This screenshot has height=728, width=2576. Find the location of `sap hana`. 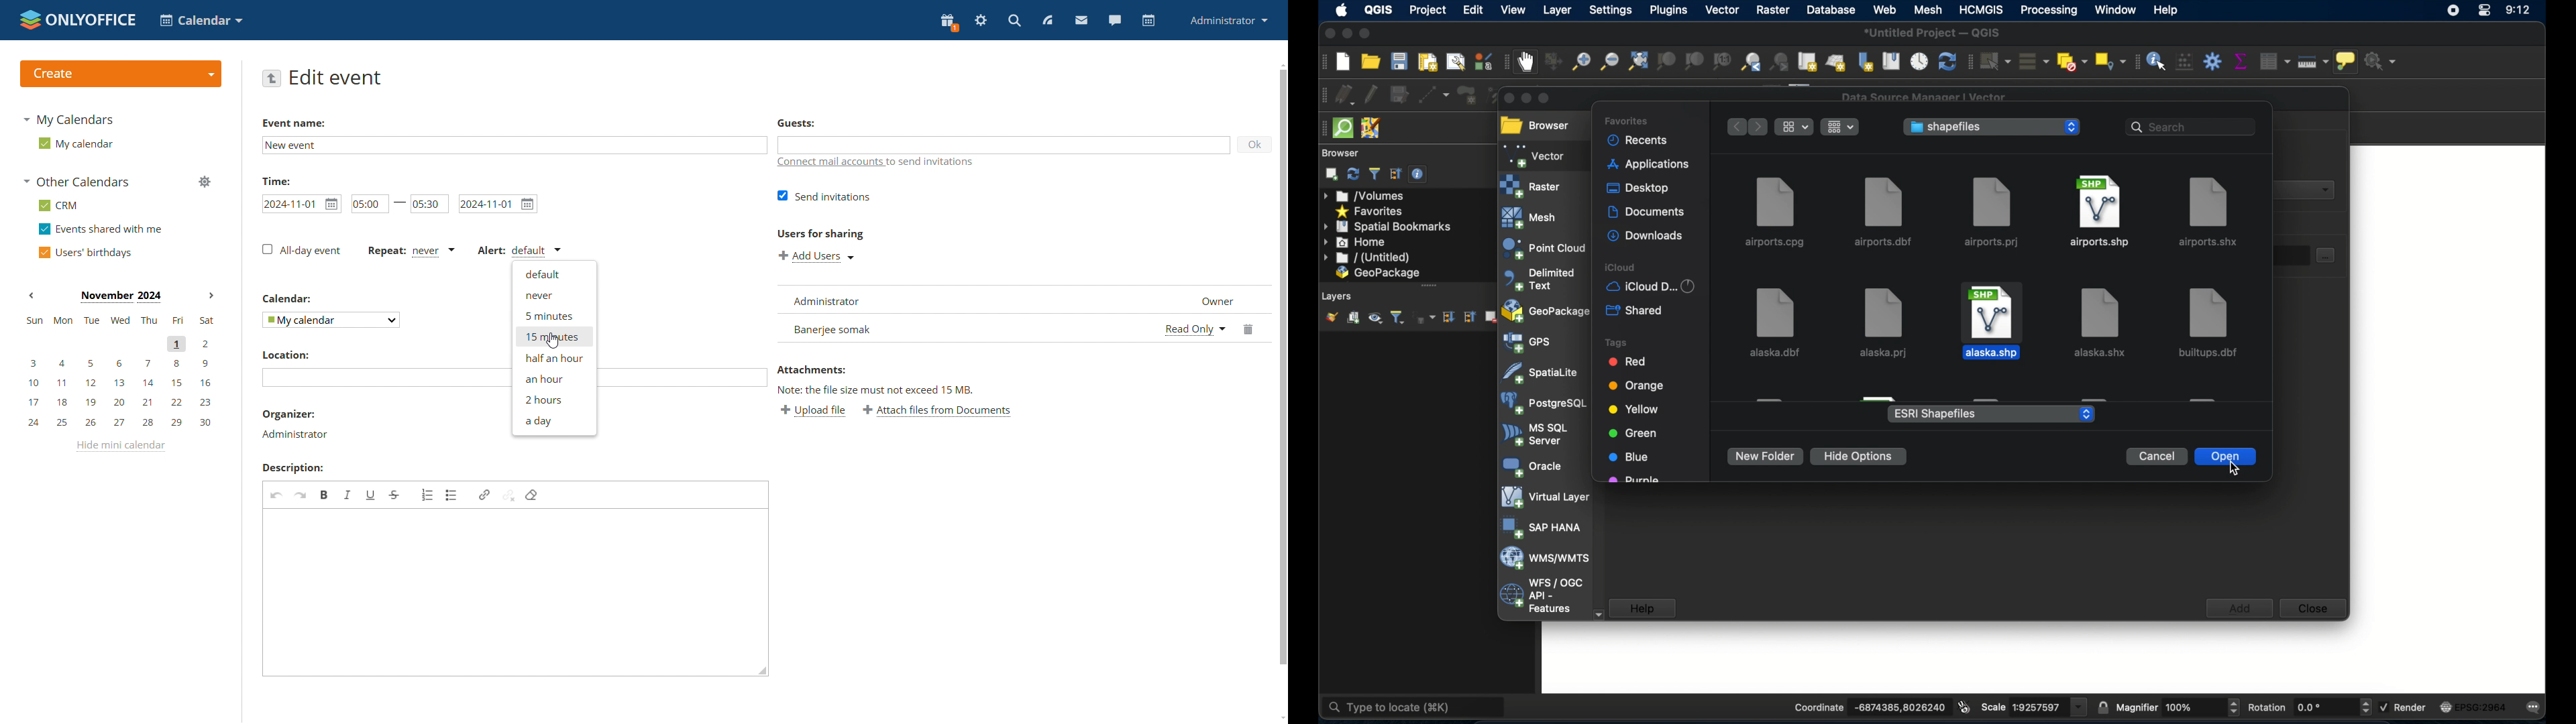

sap hana is located at coordinates (1542, 528).